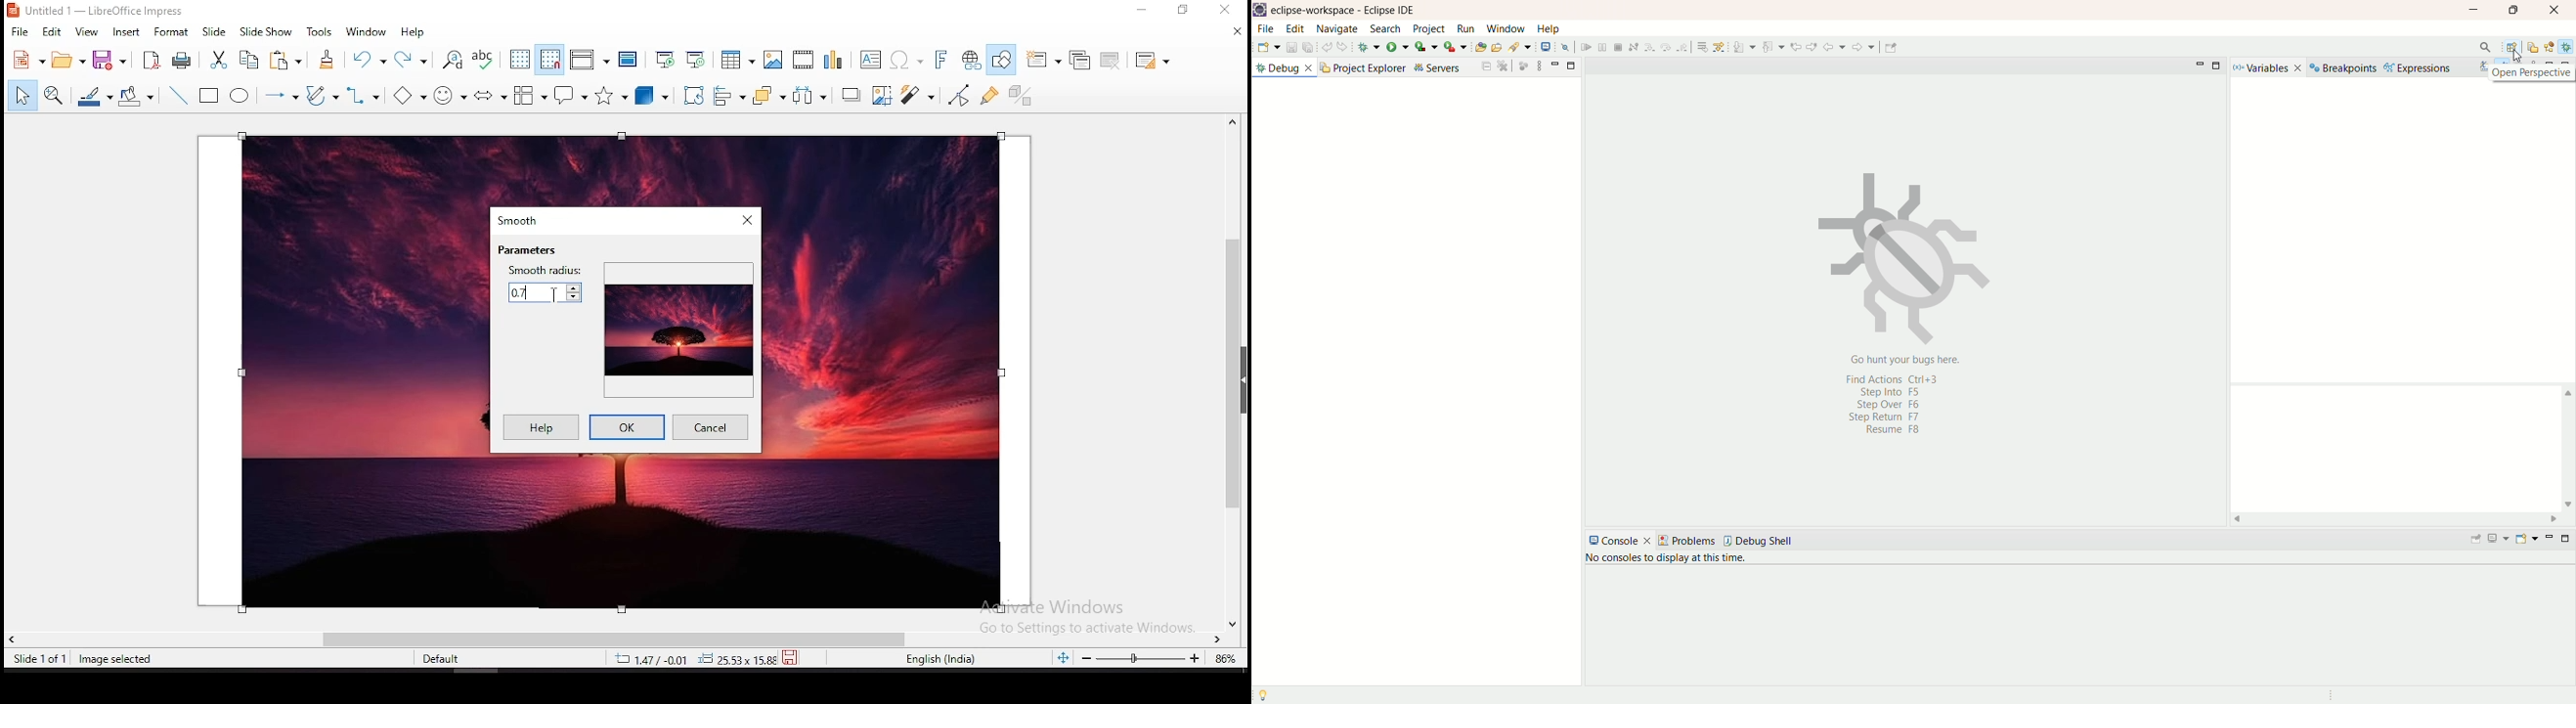 Image resolution: width=2576 pixels, height=728 pixels. What do you see at coordinates (884, 96) in the screenshot?
I see `crop image` at bounding box center [884, 96].